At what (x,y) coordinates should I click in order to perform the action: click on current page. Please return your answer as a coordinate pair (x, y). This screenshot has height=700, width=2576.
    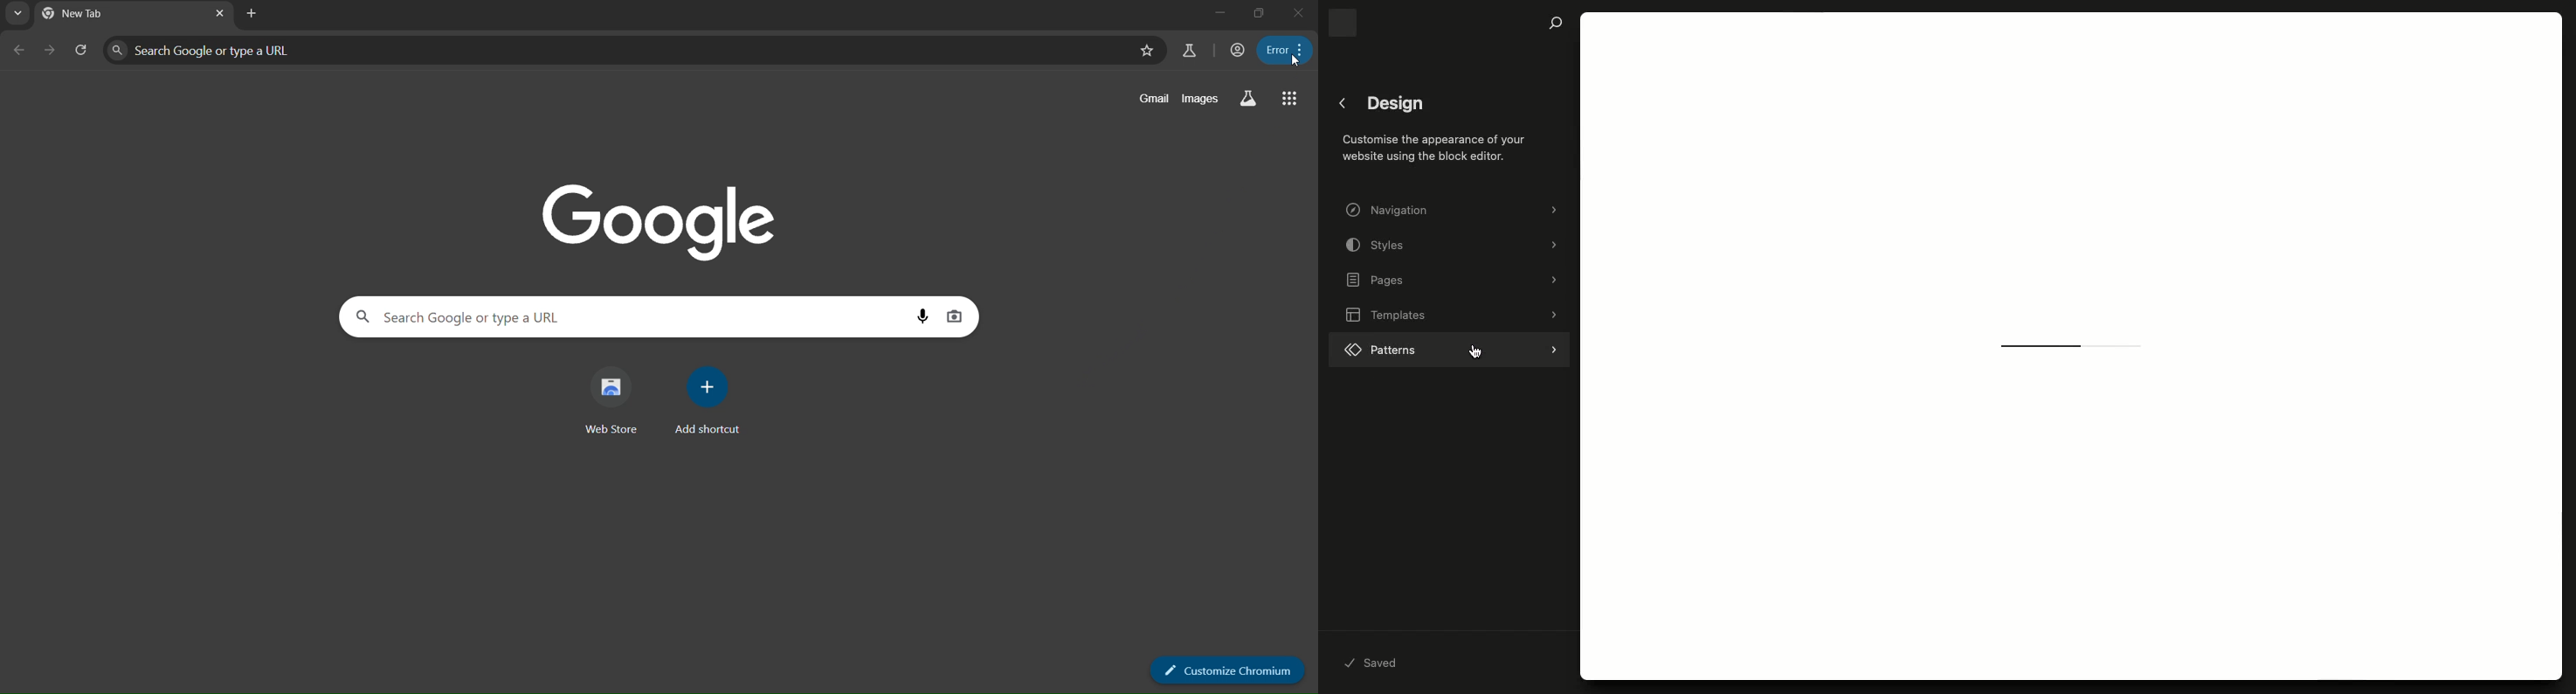
    Looking at the image, I should click on (85, 13).